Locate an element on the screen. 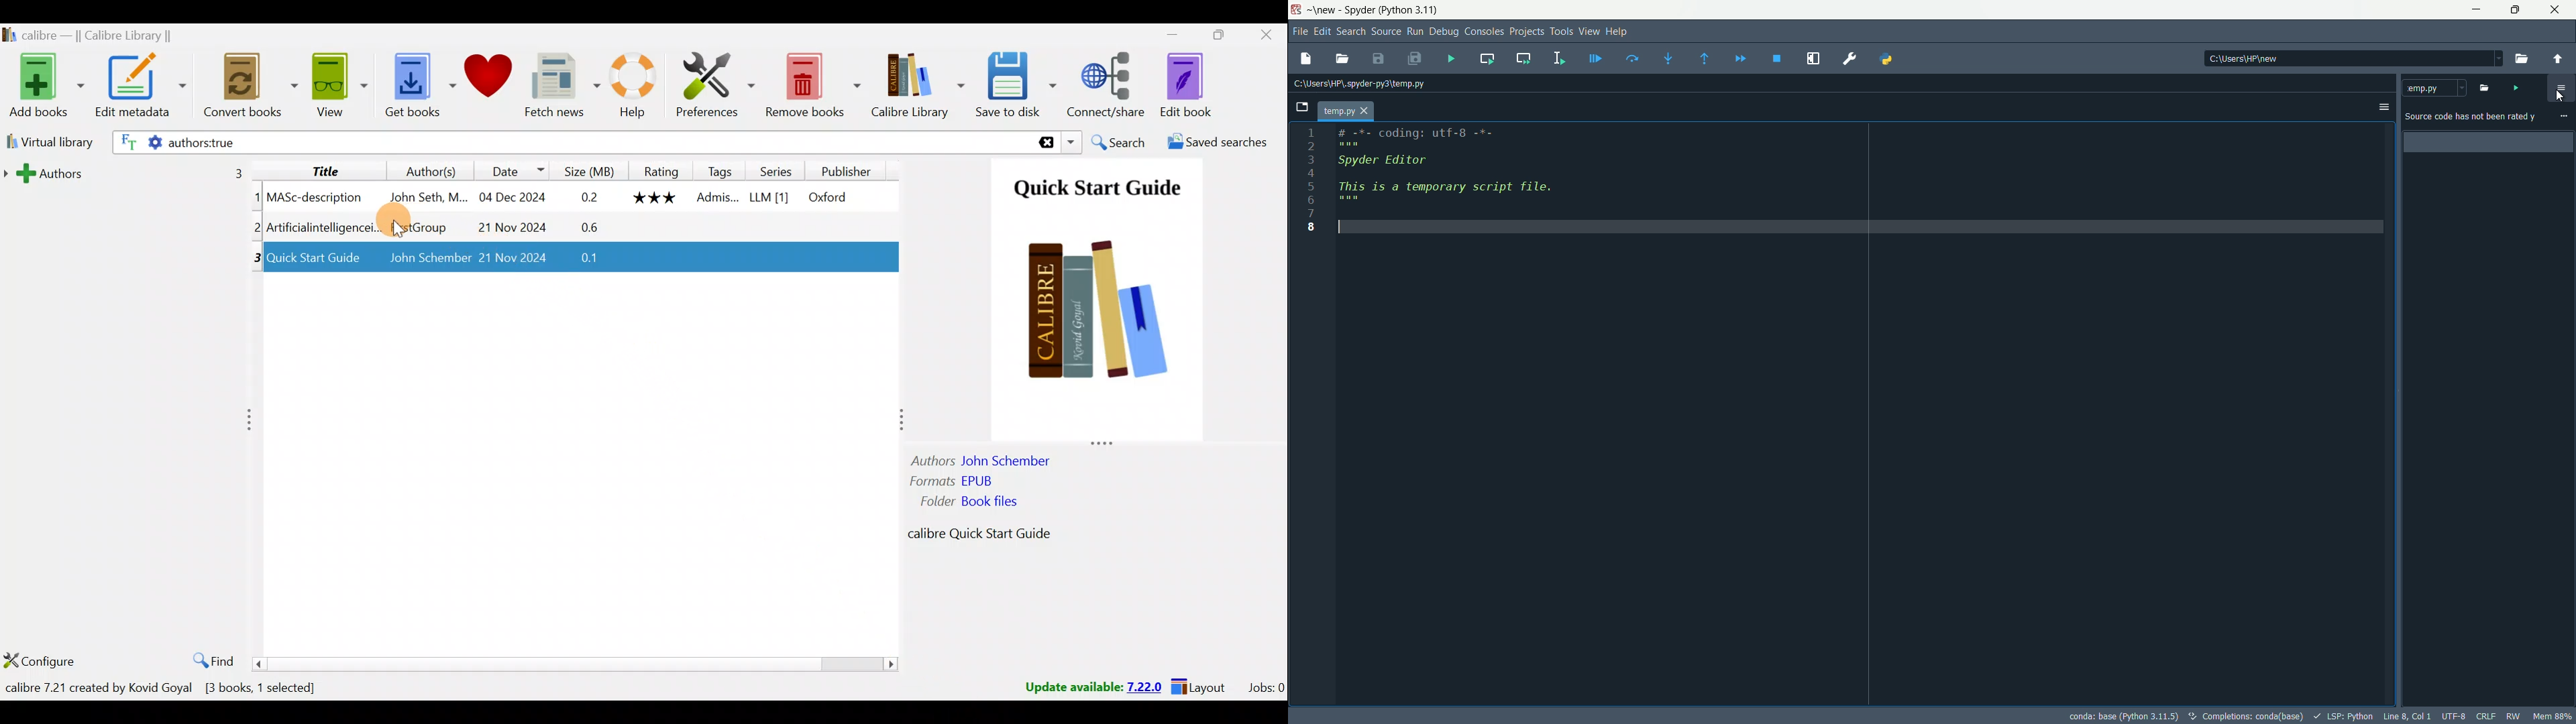 This screenshot has height=728, width=2576. Book 1 is located at coordinates (571, 196).